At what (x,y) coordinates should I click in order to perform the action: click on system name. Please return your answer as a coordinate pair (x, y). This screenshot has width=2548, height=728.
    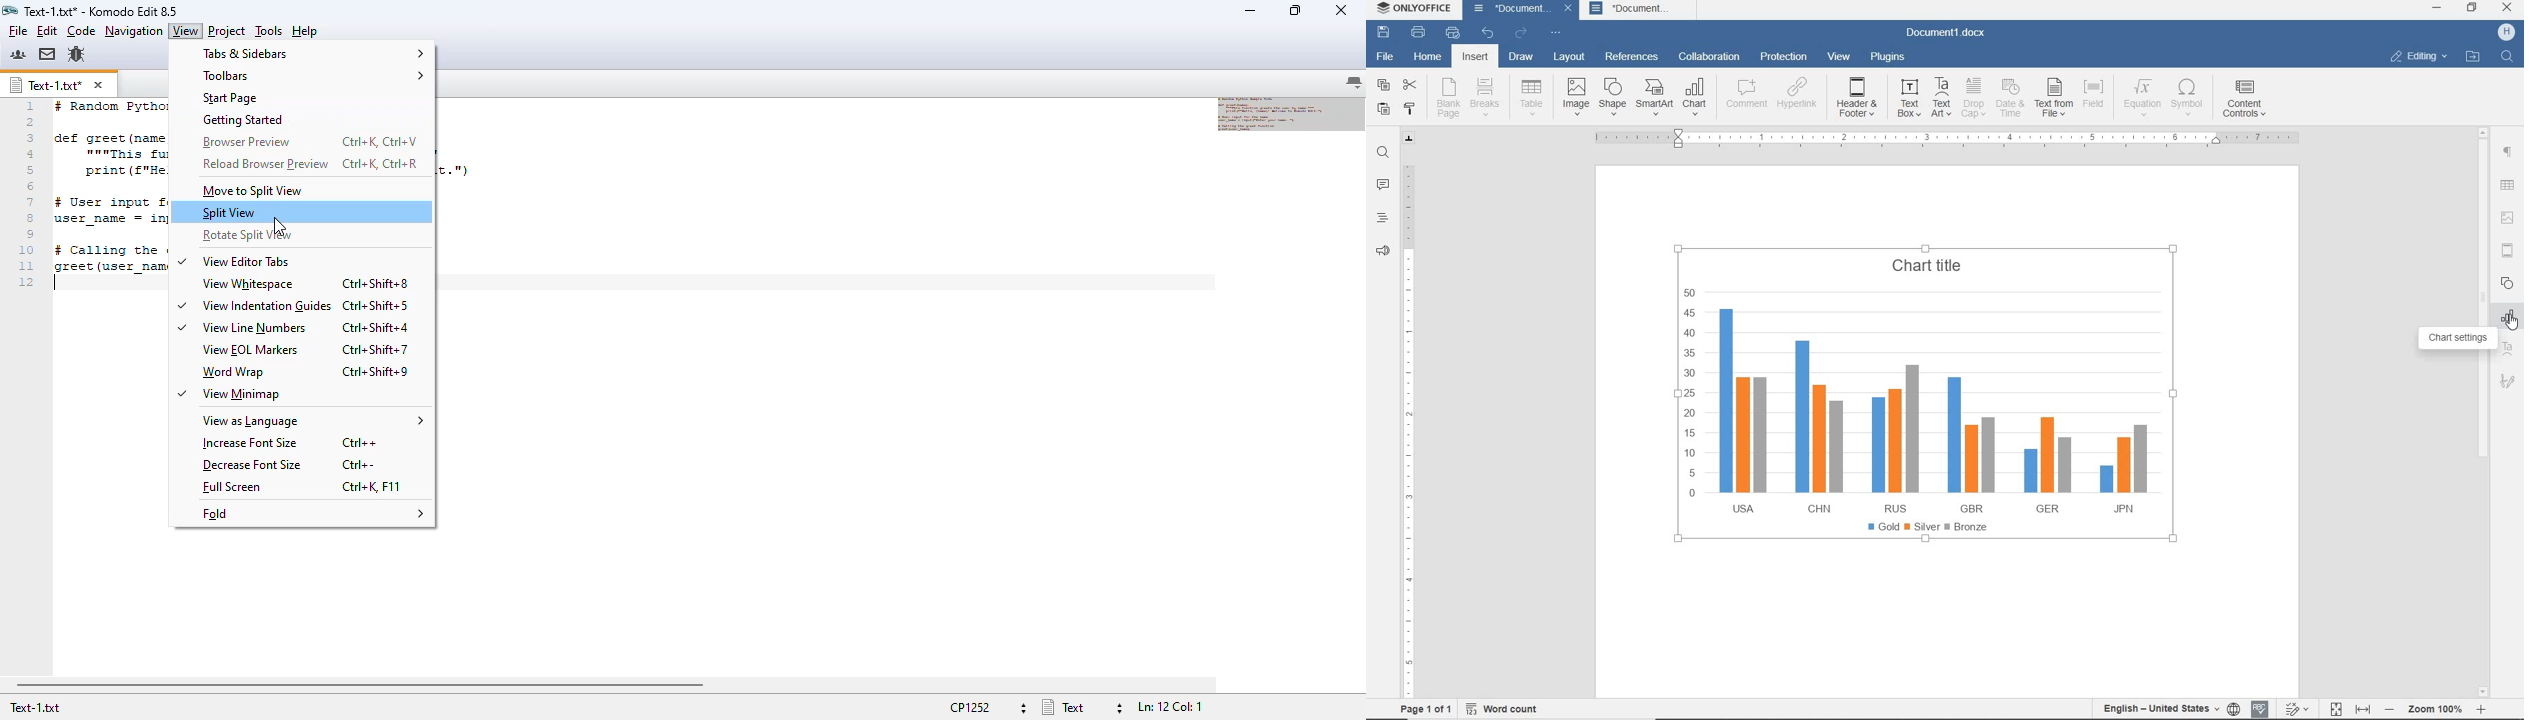
    Looking at the image, I should click on (1416, 11).